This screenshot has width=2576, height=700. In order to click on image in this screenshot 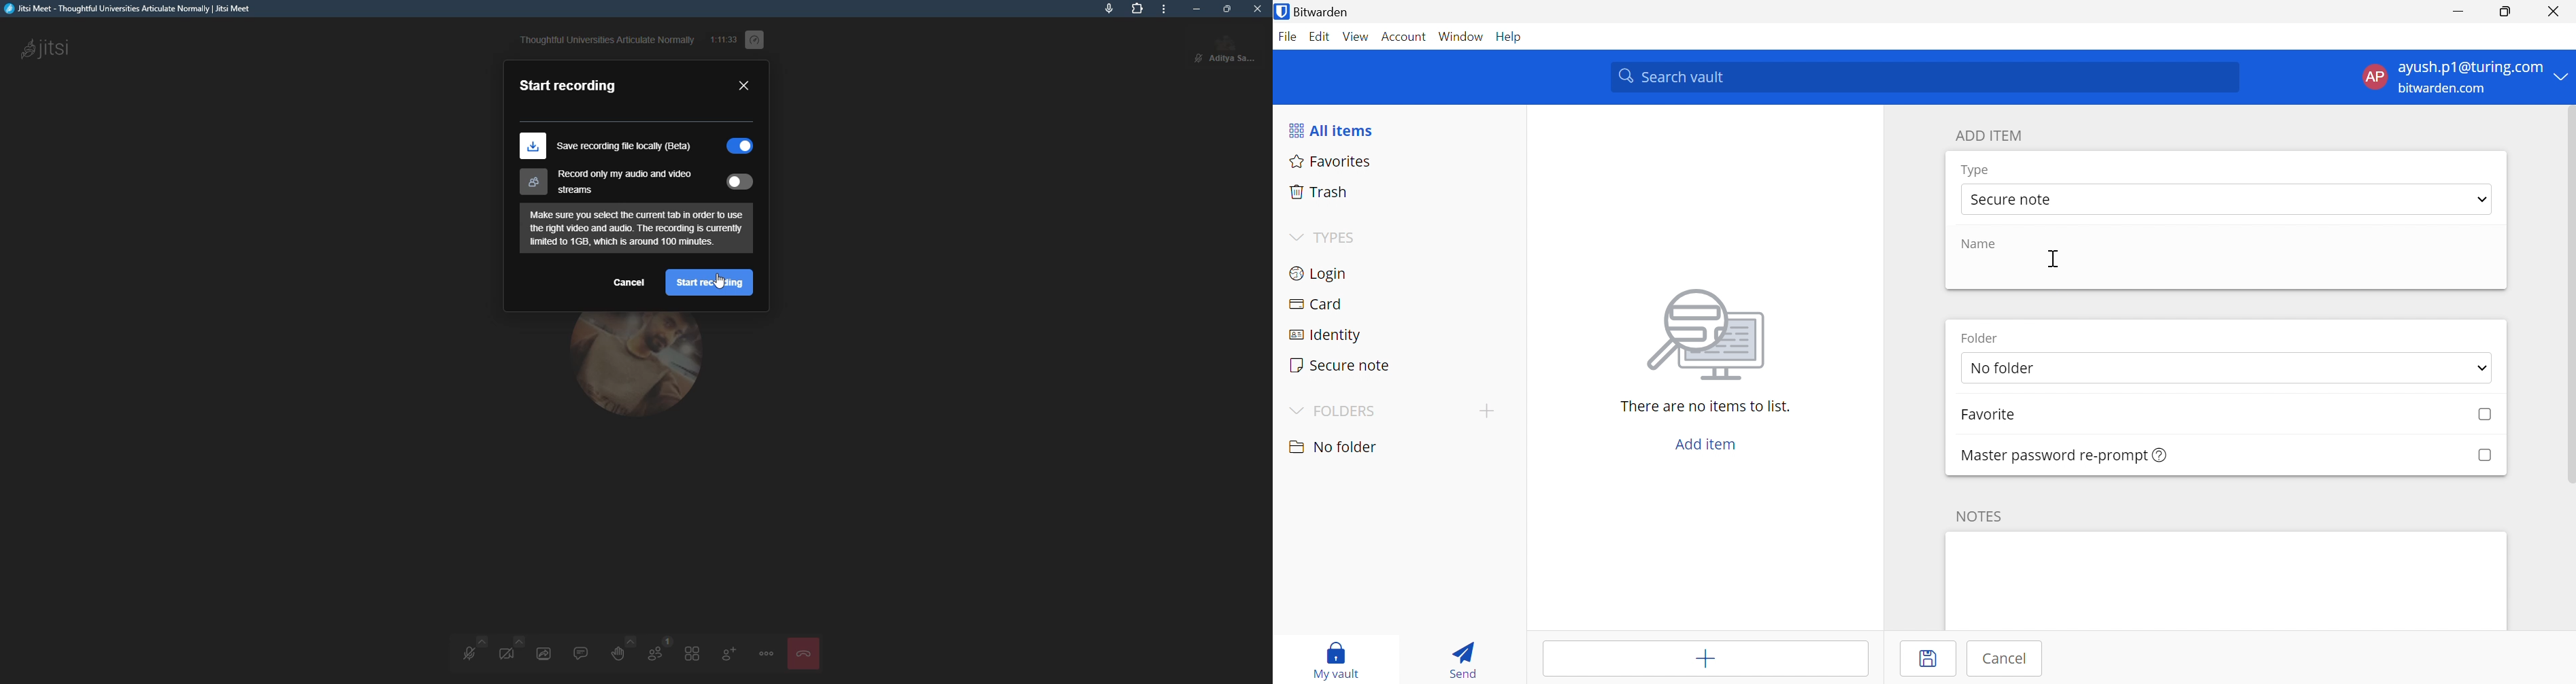, I will do `click(1711, 335)`.